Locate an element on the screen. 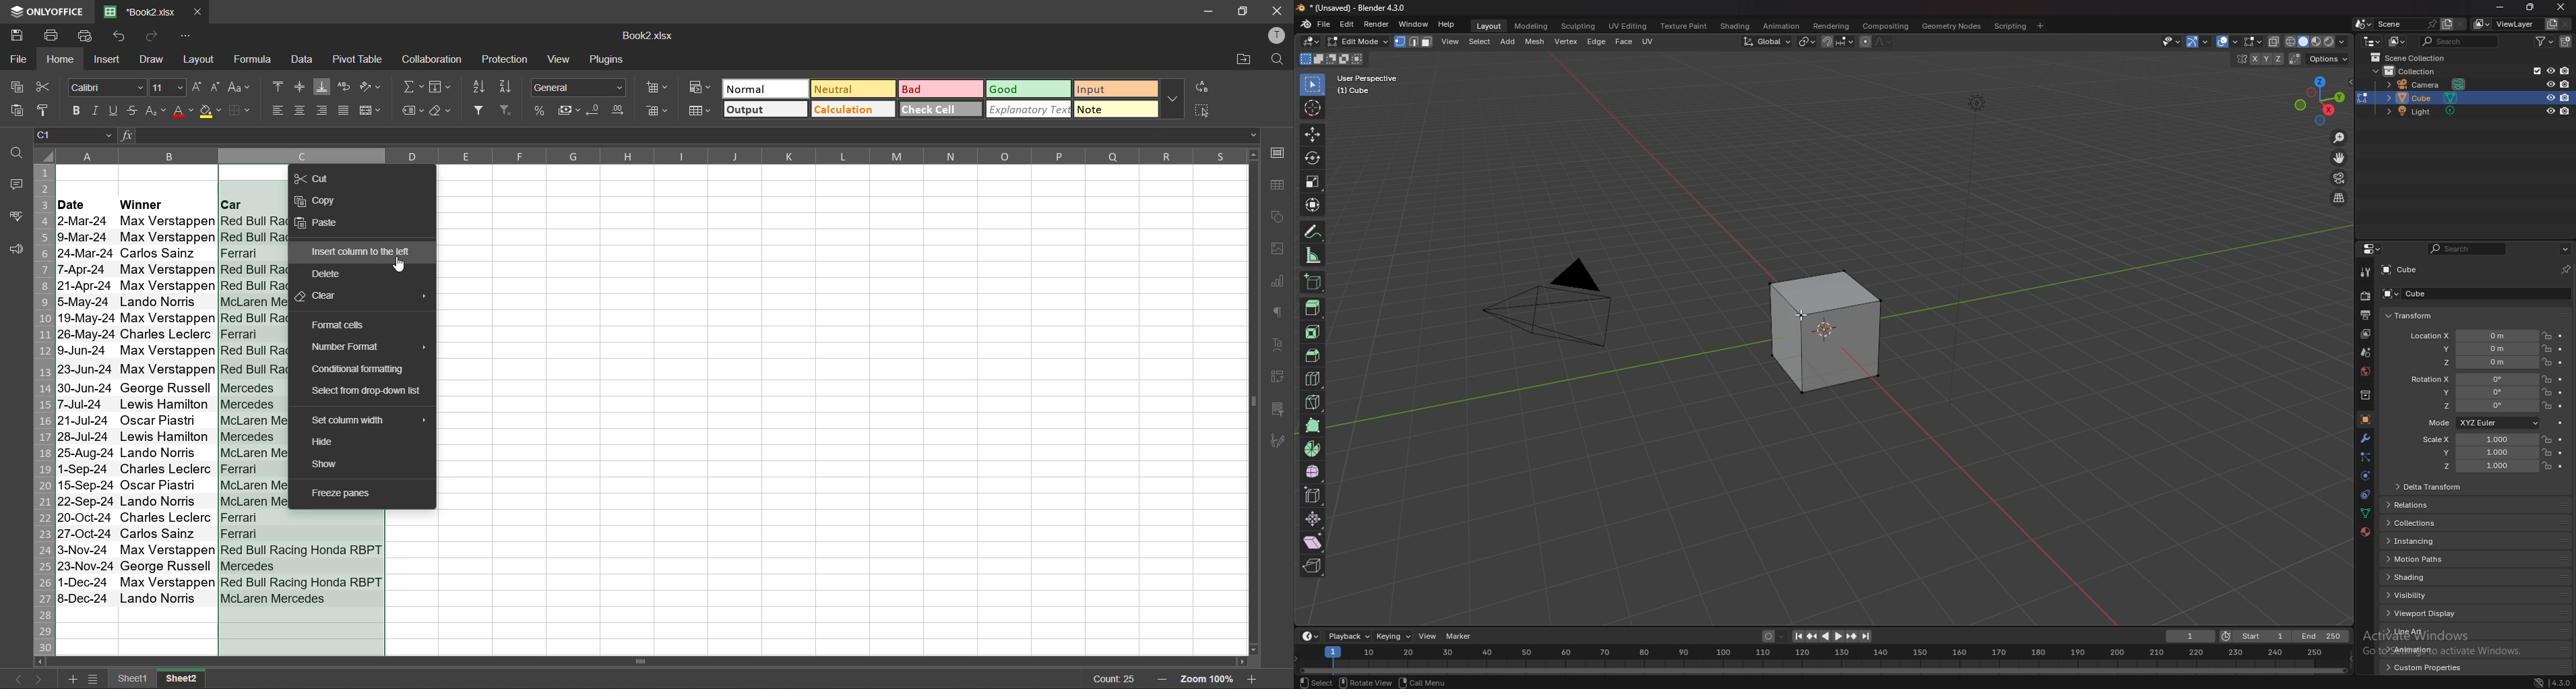  jump to endpoint is located at coordinates (1867, 635).